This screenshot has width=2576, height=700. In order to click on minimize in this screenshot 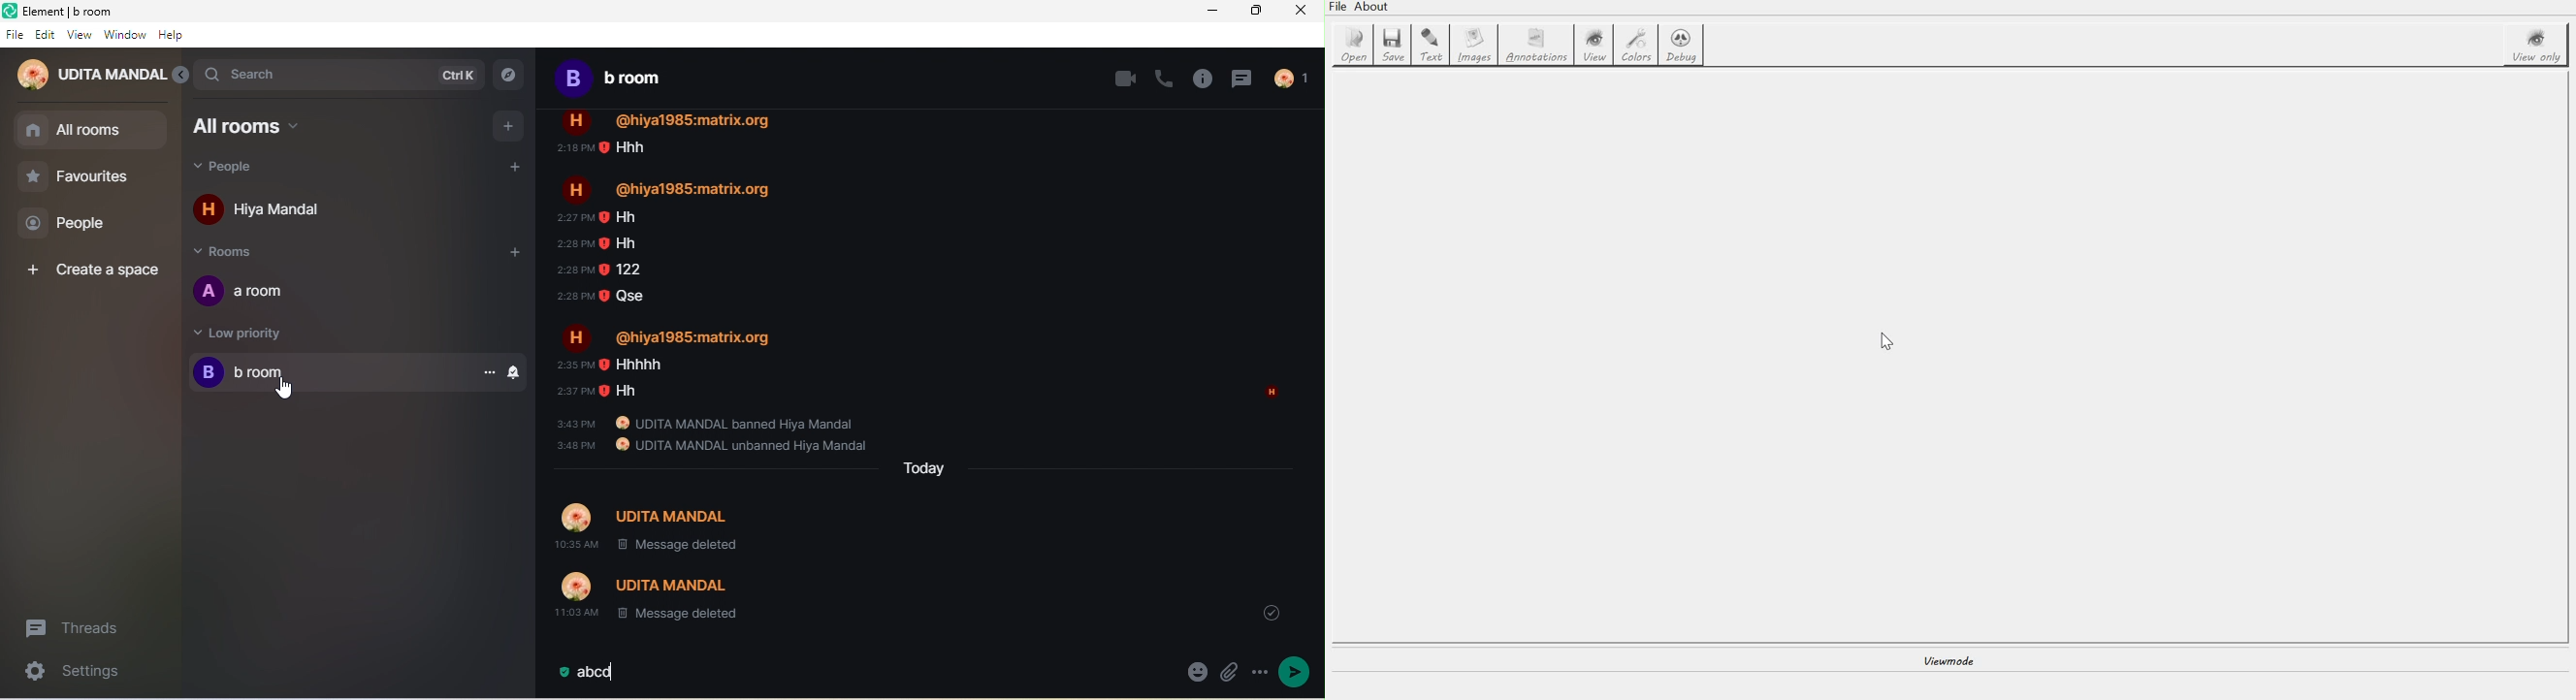, I will do `click(1212, 11)`.